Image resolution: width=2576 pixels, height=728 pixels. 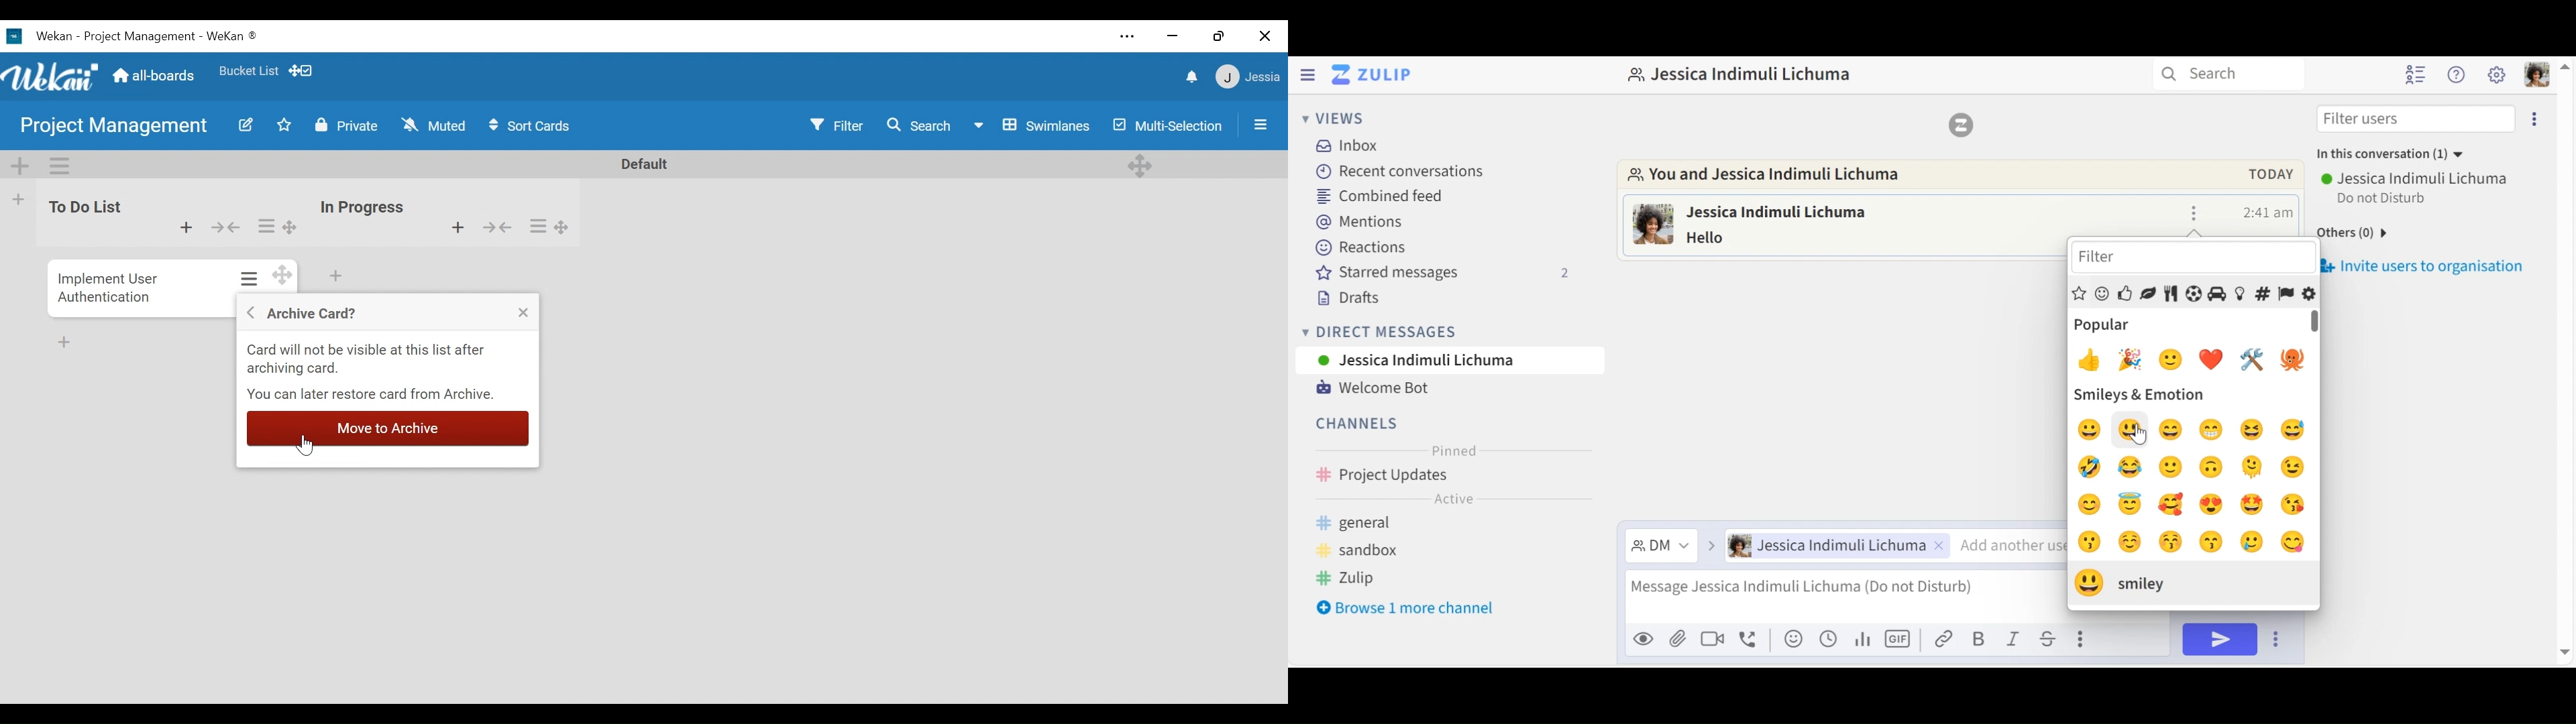 What do you see at coordinates (1249, 77) in the screenshot?
I see `Member Settings` at bounding box center [1249, 77].